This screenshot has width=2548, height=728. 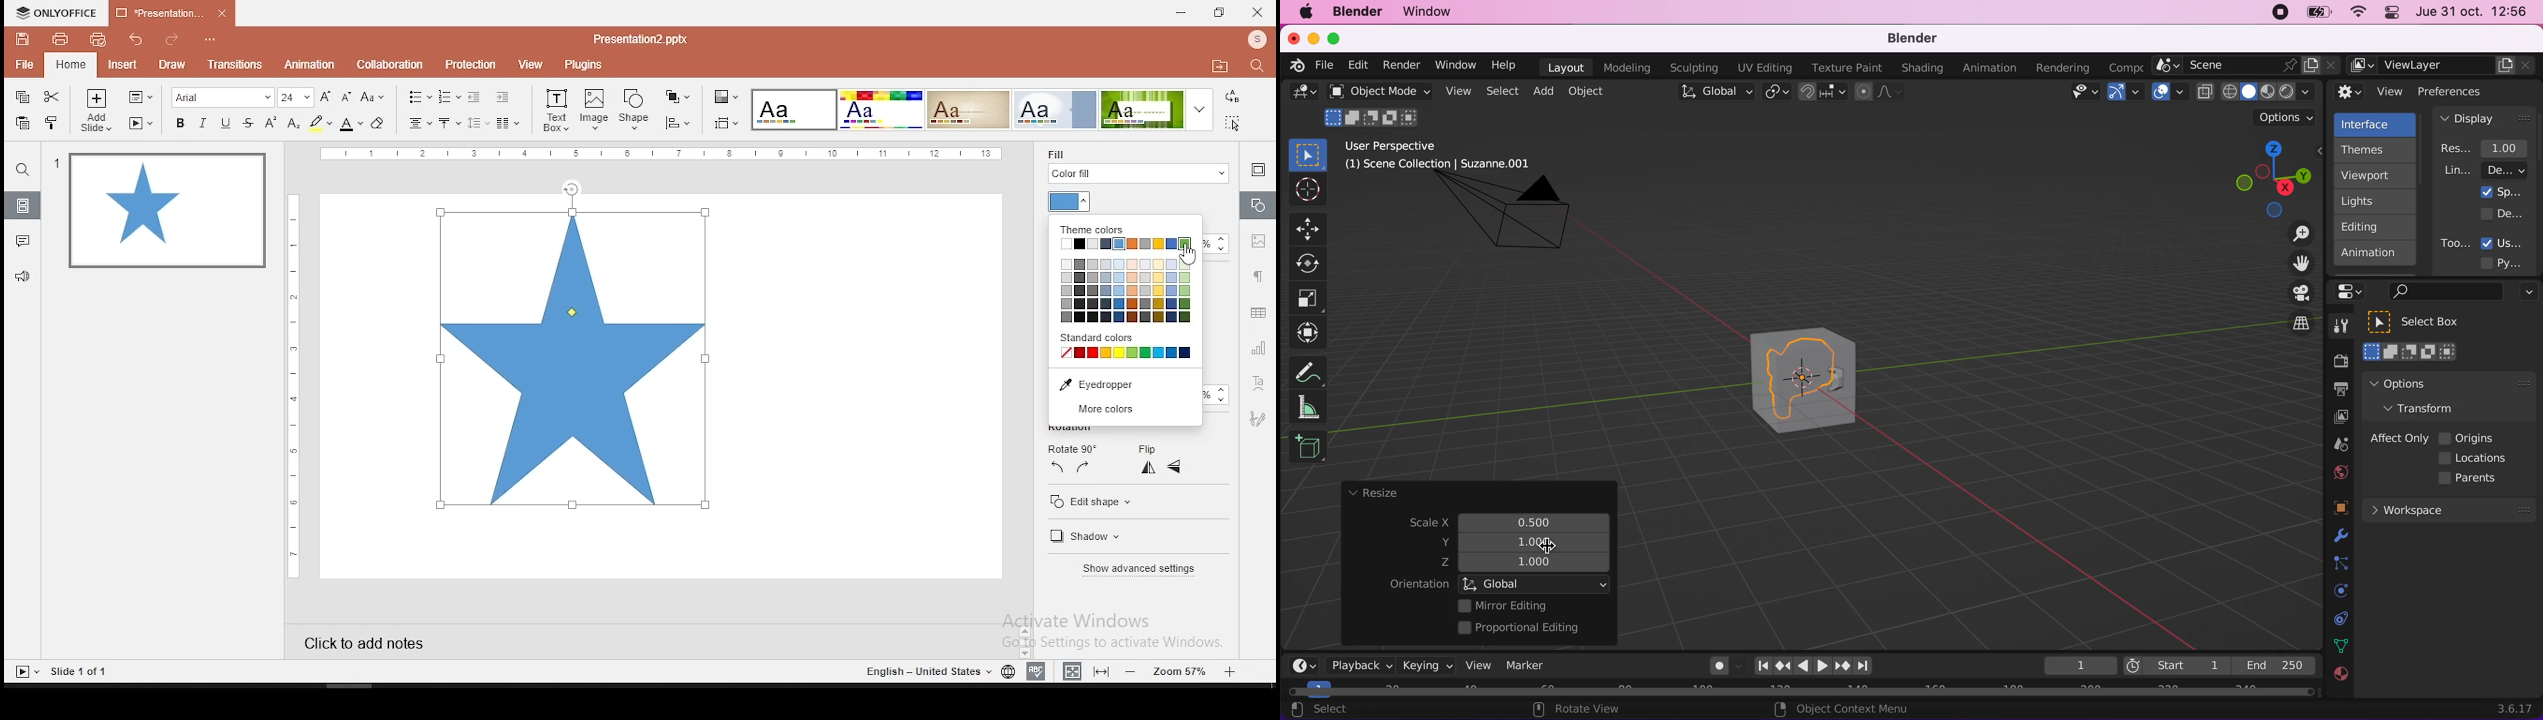 I want to click on increase font size, so click(x=328, y=98).